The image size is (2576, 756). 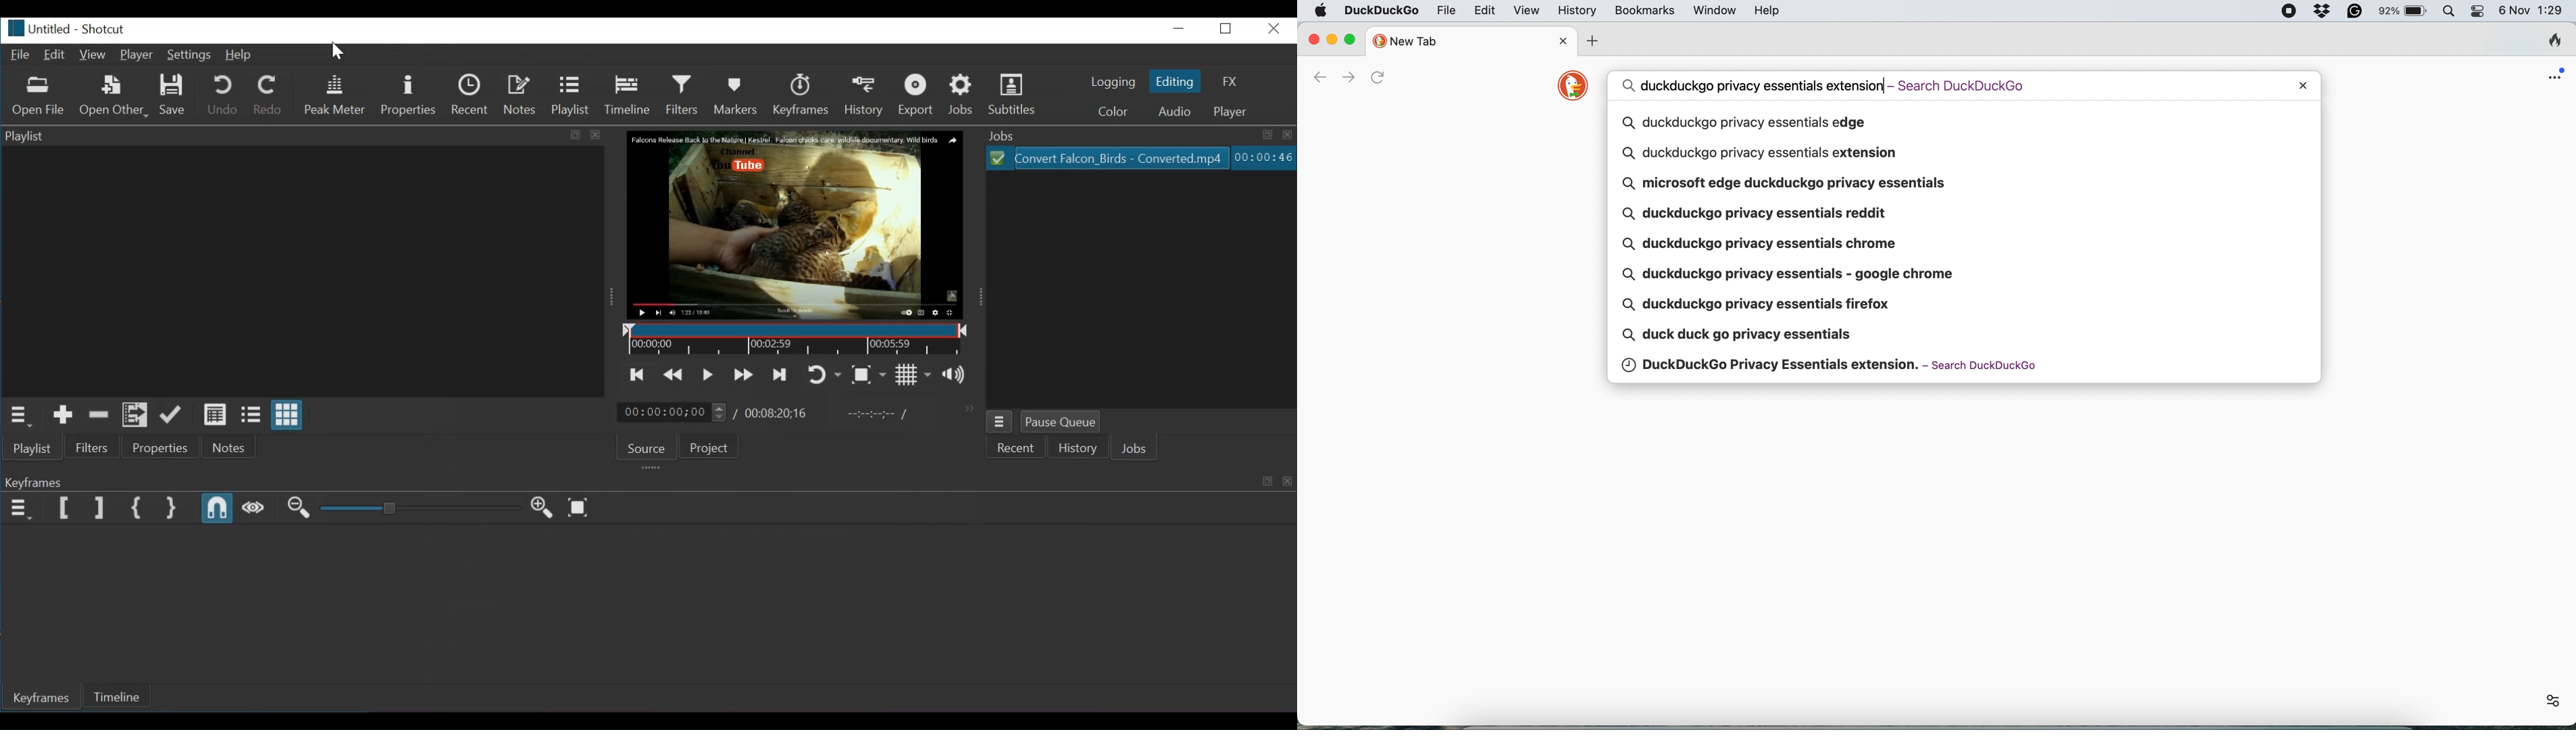 I want to click on Save, so click(x=177, y=96).